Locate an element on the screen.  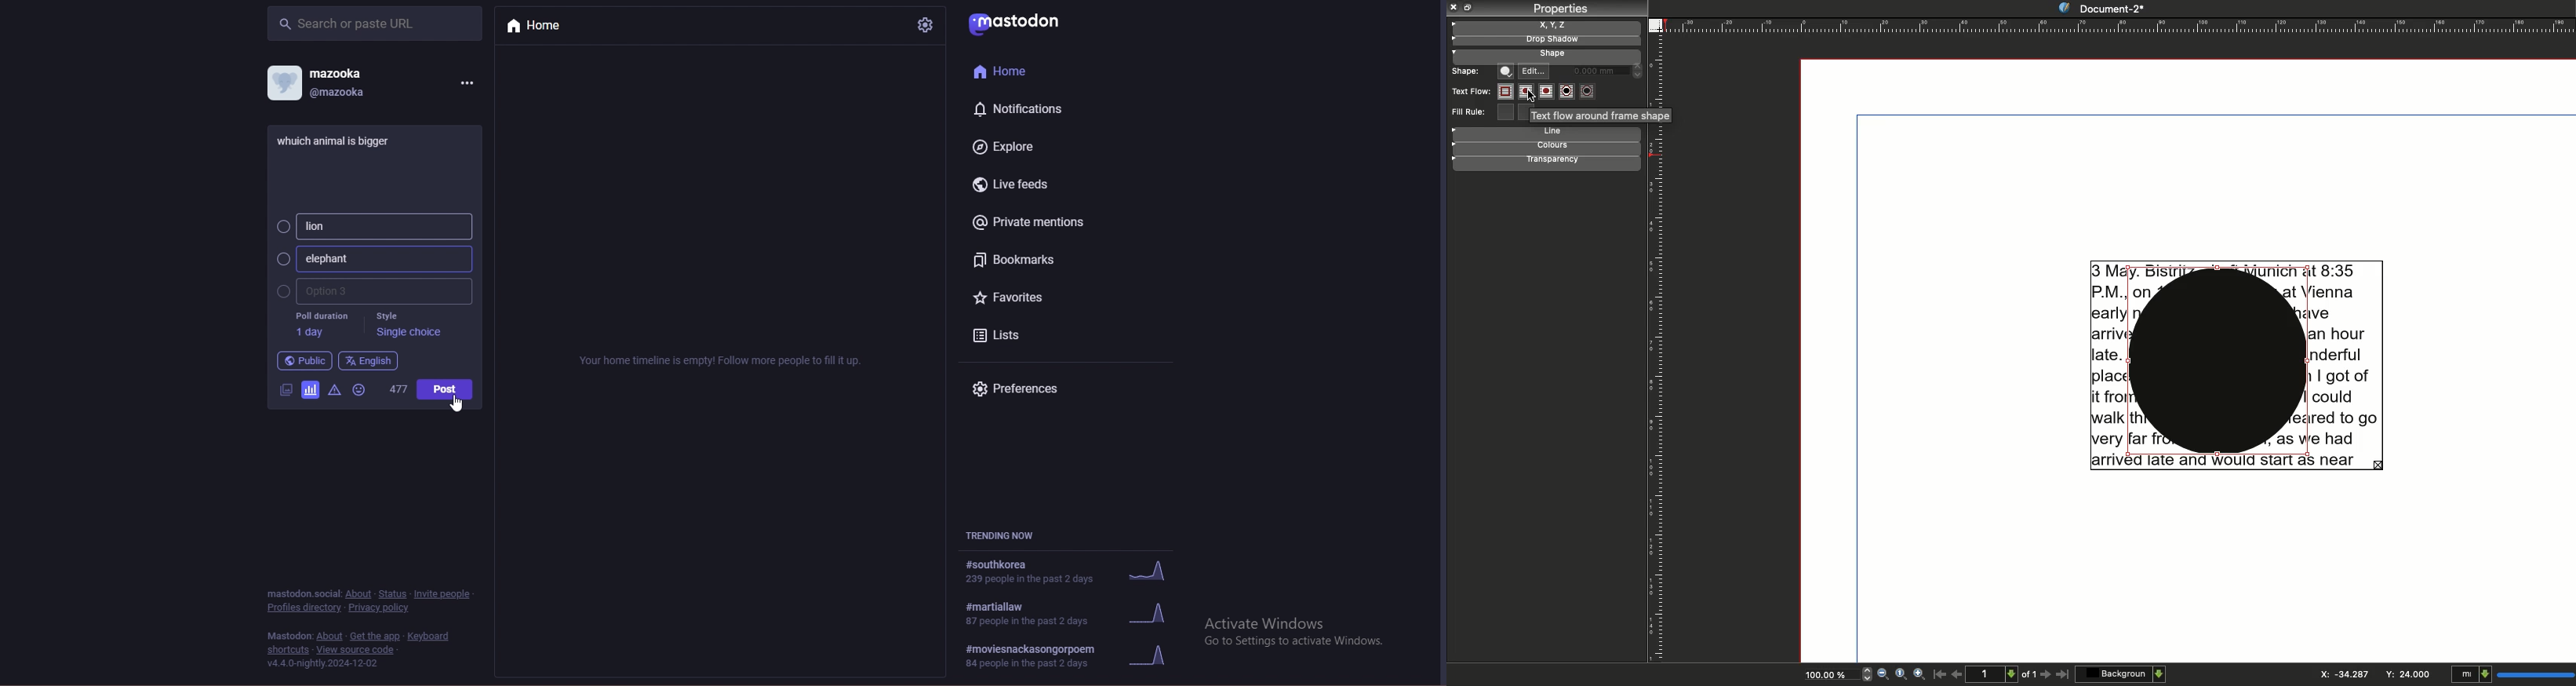
Colours is located at coordinates (1555, 147).